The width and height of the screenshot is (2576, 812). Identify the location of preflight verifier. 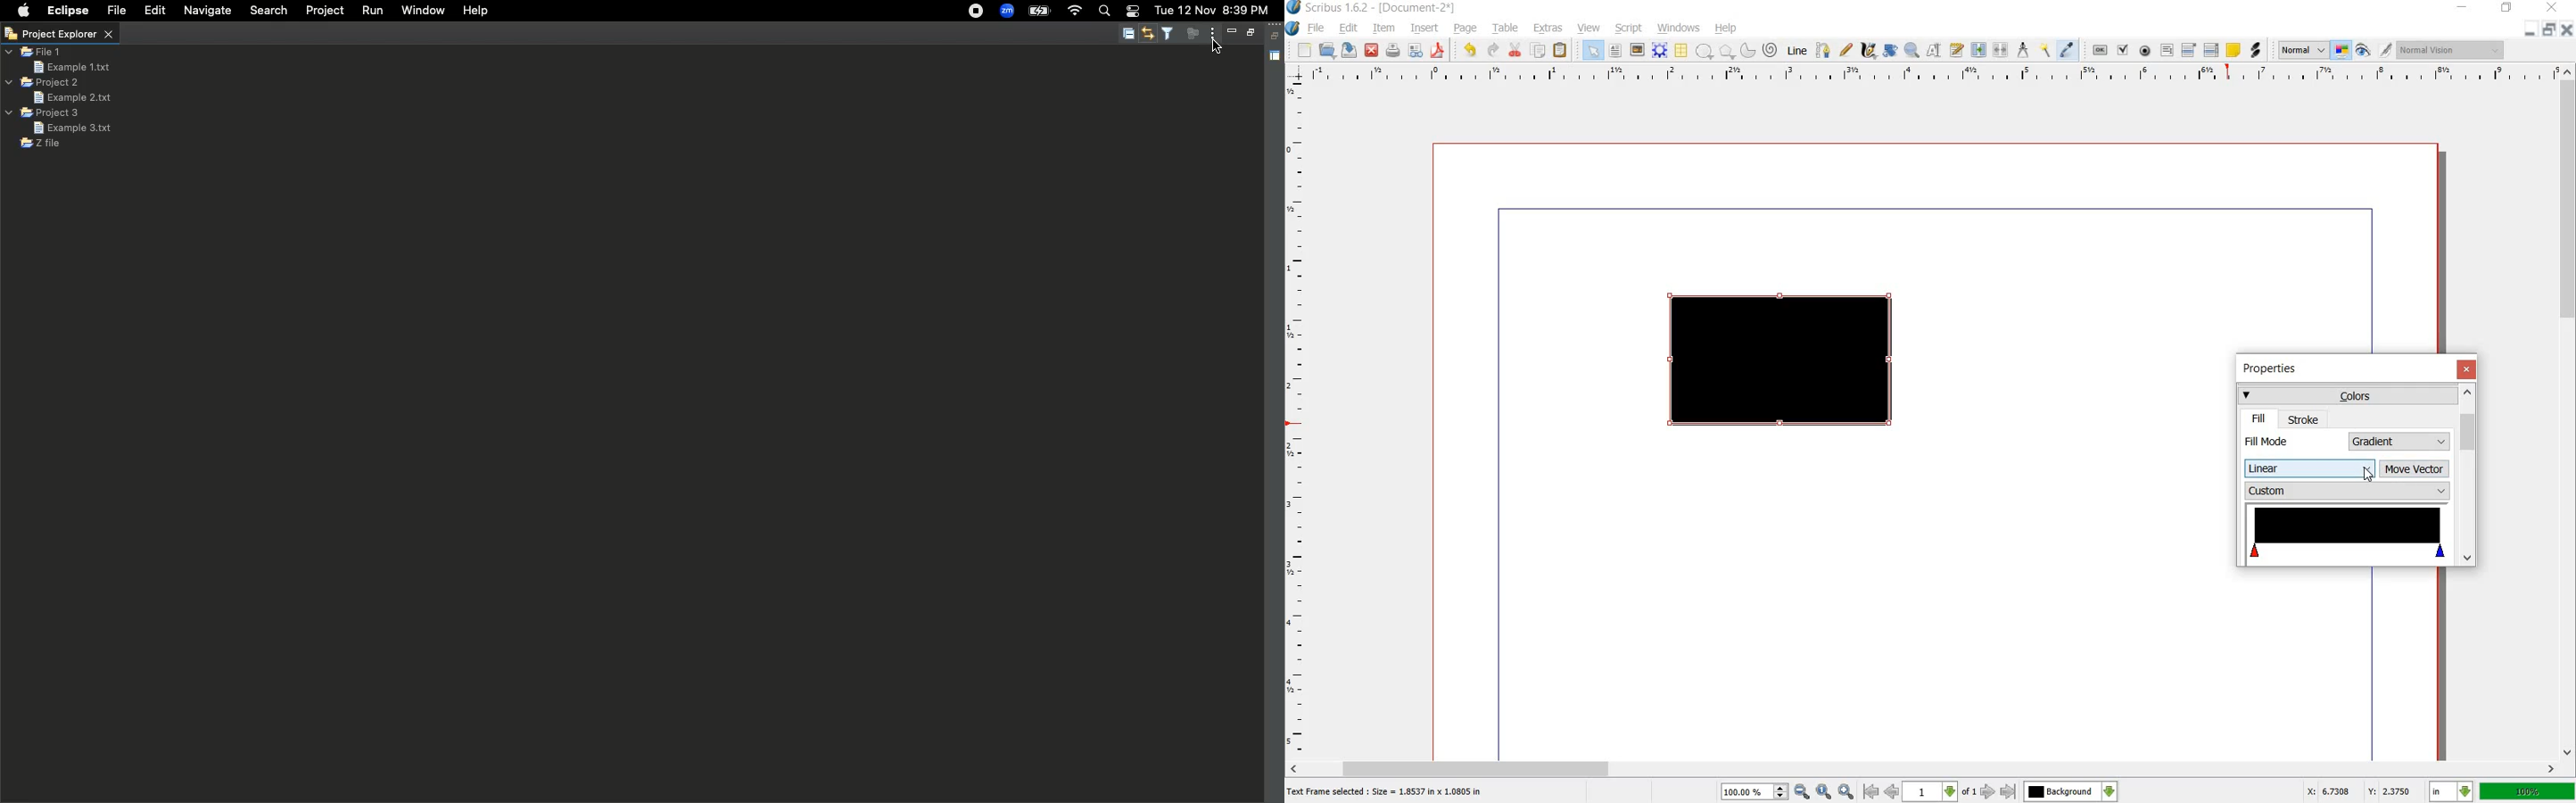
(1414, 51).